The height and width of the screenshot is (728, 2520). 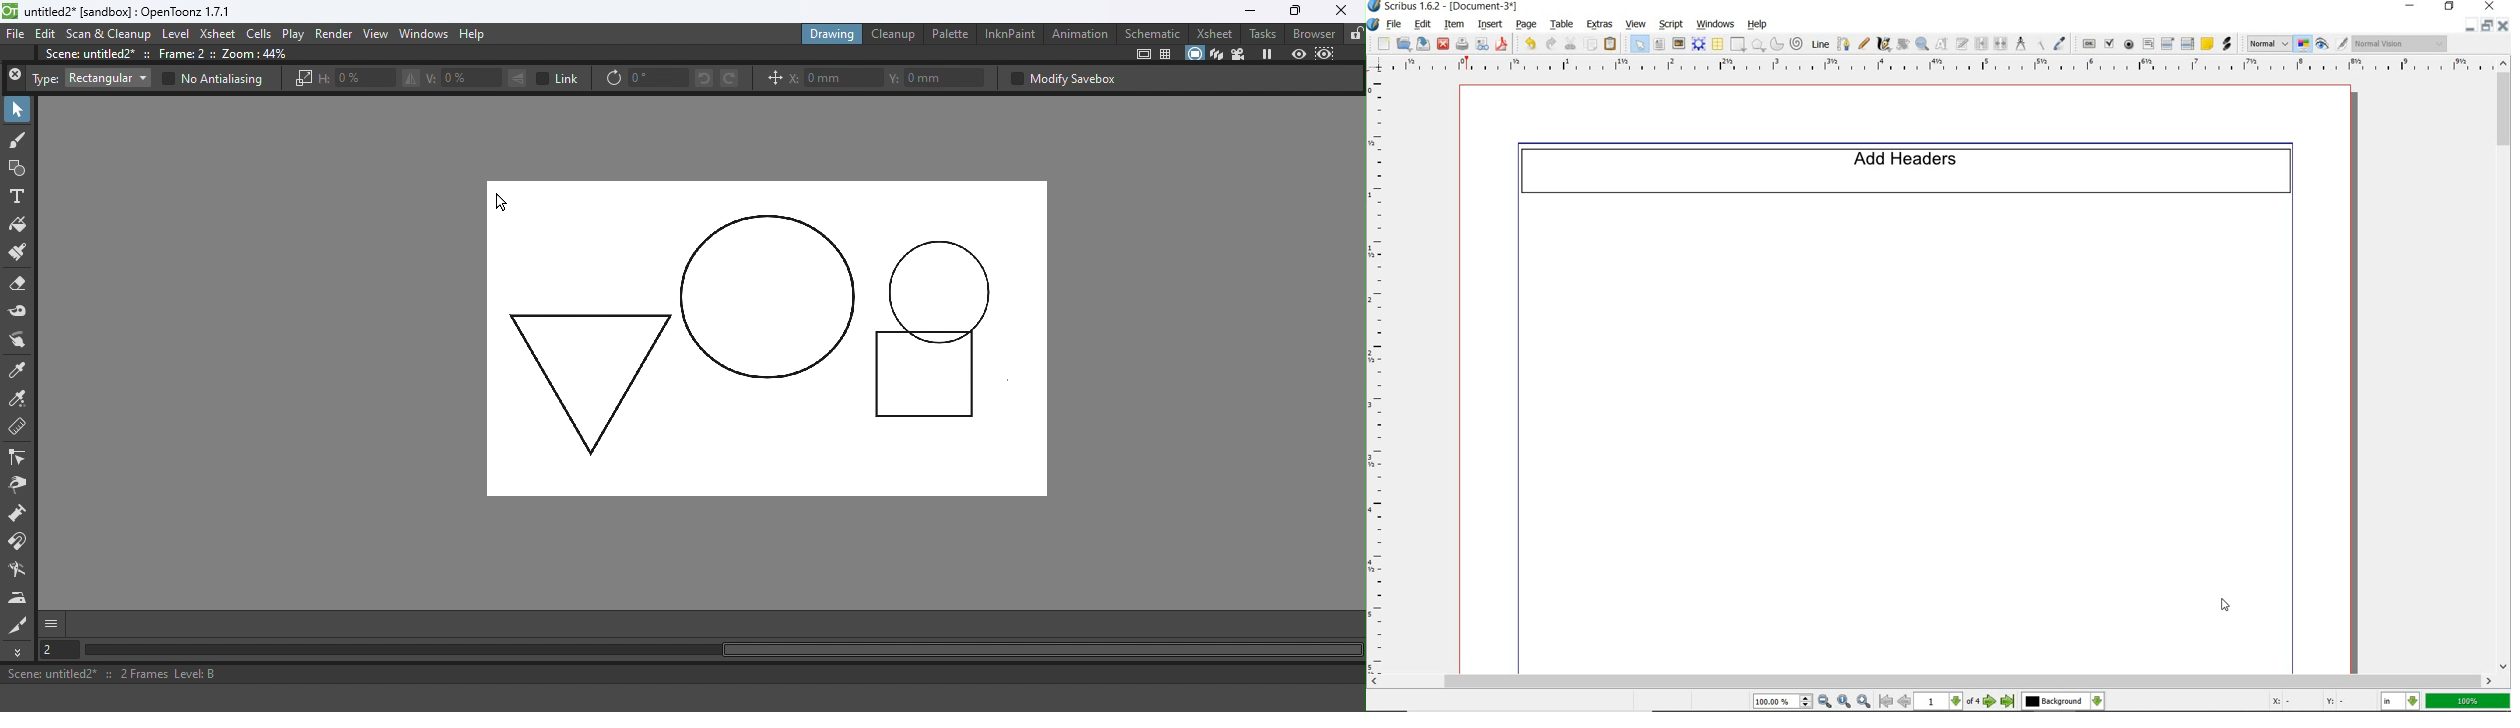 What do you see at coordinates (1213, 33) in the screenshot?
I see `Xsheet` at bounding box center [1213, 33].